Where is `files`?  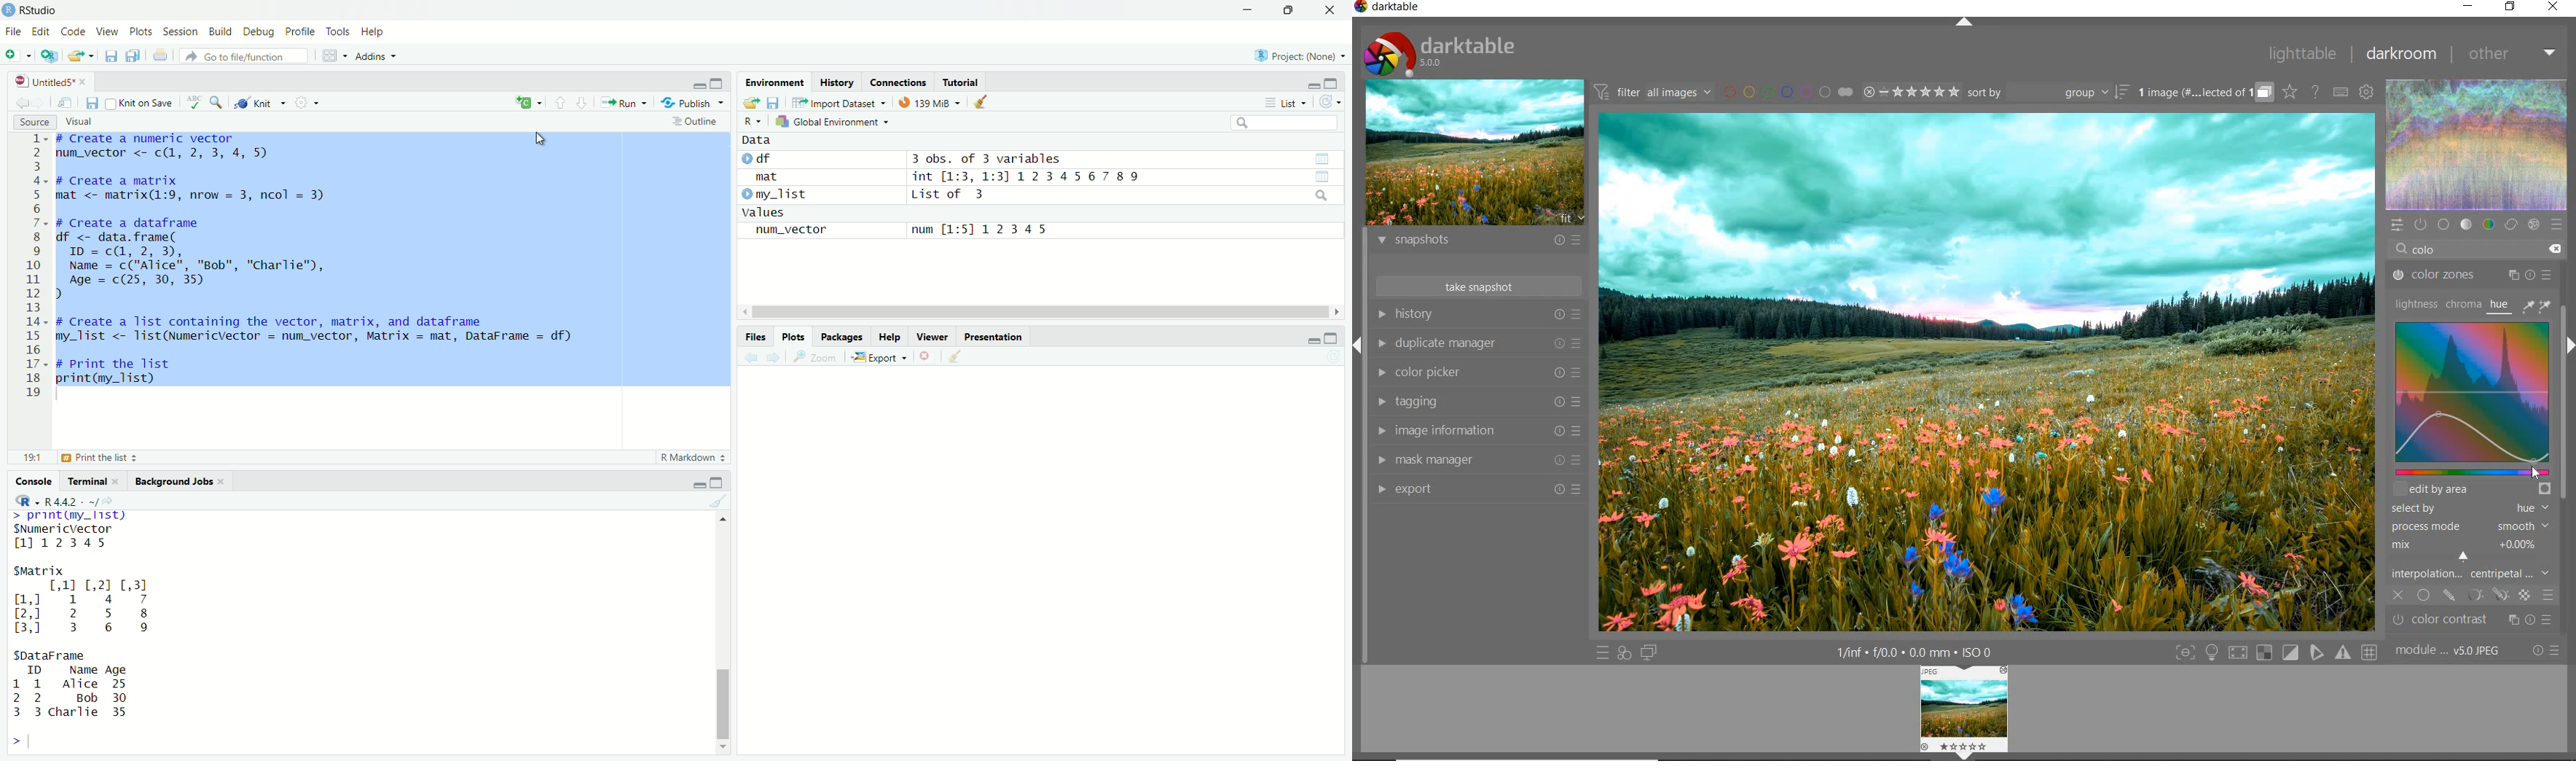
files is located at coordinates (776, 103).